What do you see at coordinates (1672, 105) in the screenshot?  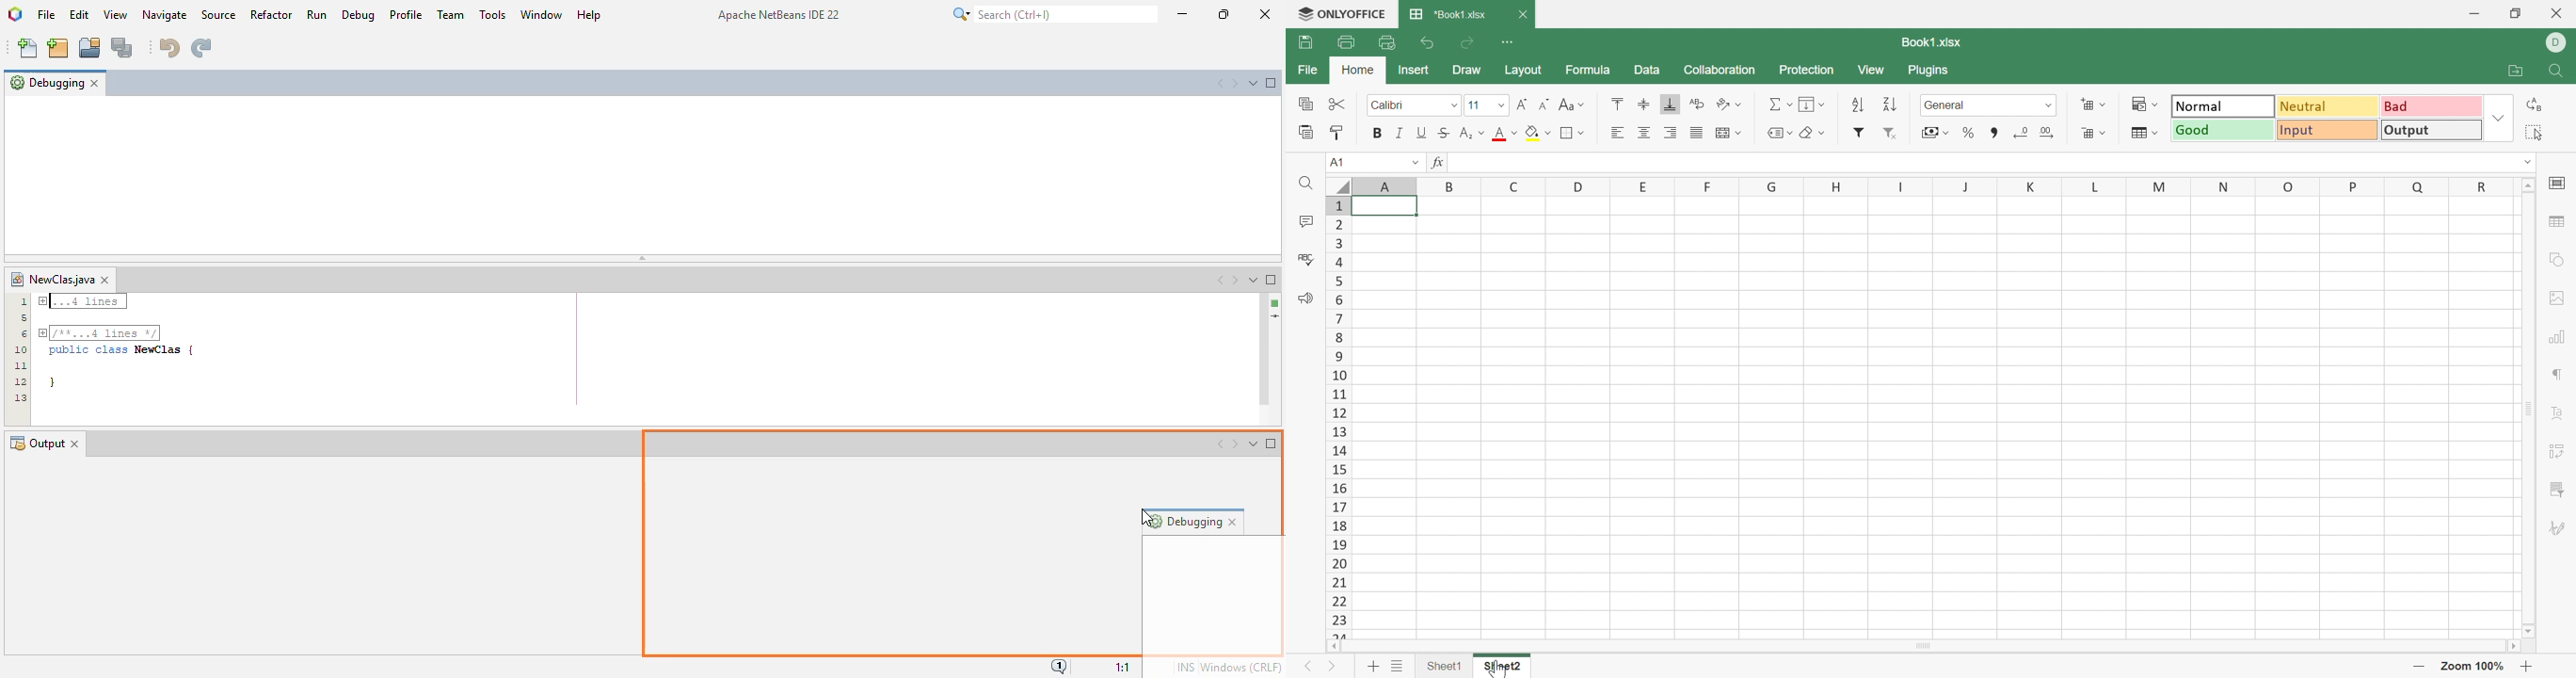 I see `Align Bottom` at bounding box center [1672, 105].